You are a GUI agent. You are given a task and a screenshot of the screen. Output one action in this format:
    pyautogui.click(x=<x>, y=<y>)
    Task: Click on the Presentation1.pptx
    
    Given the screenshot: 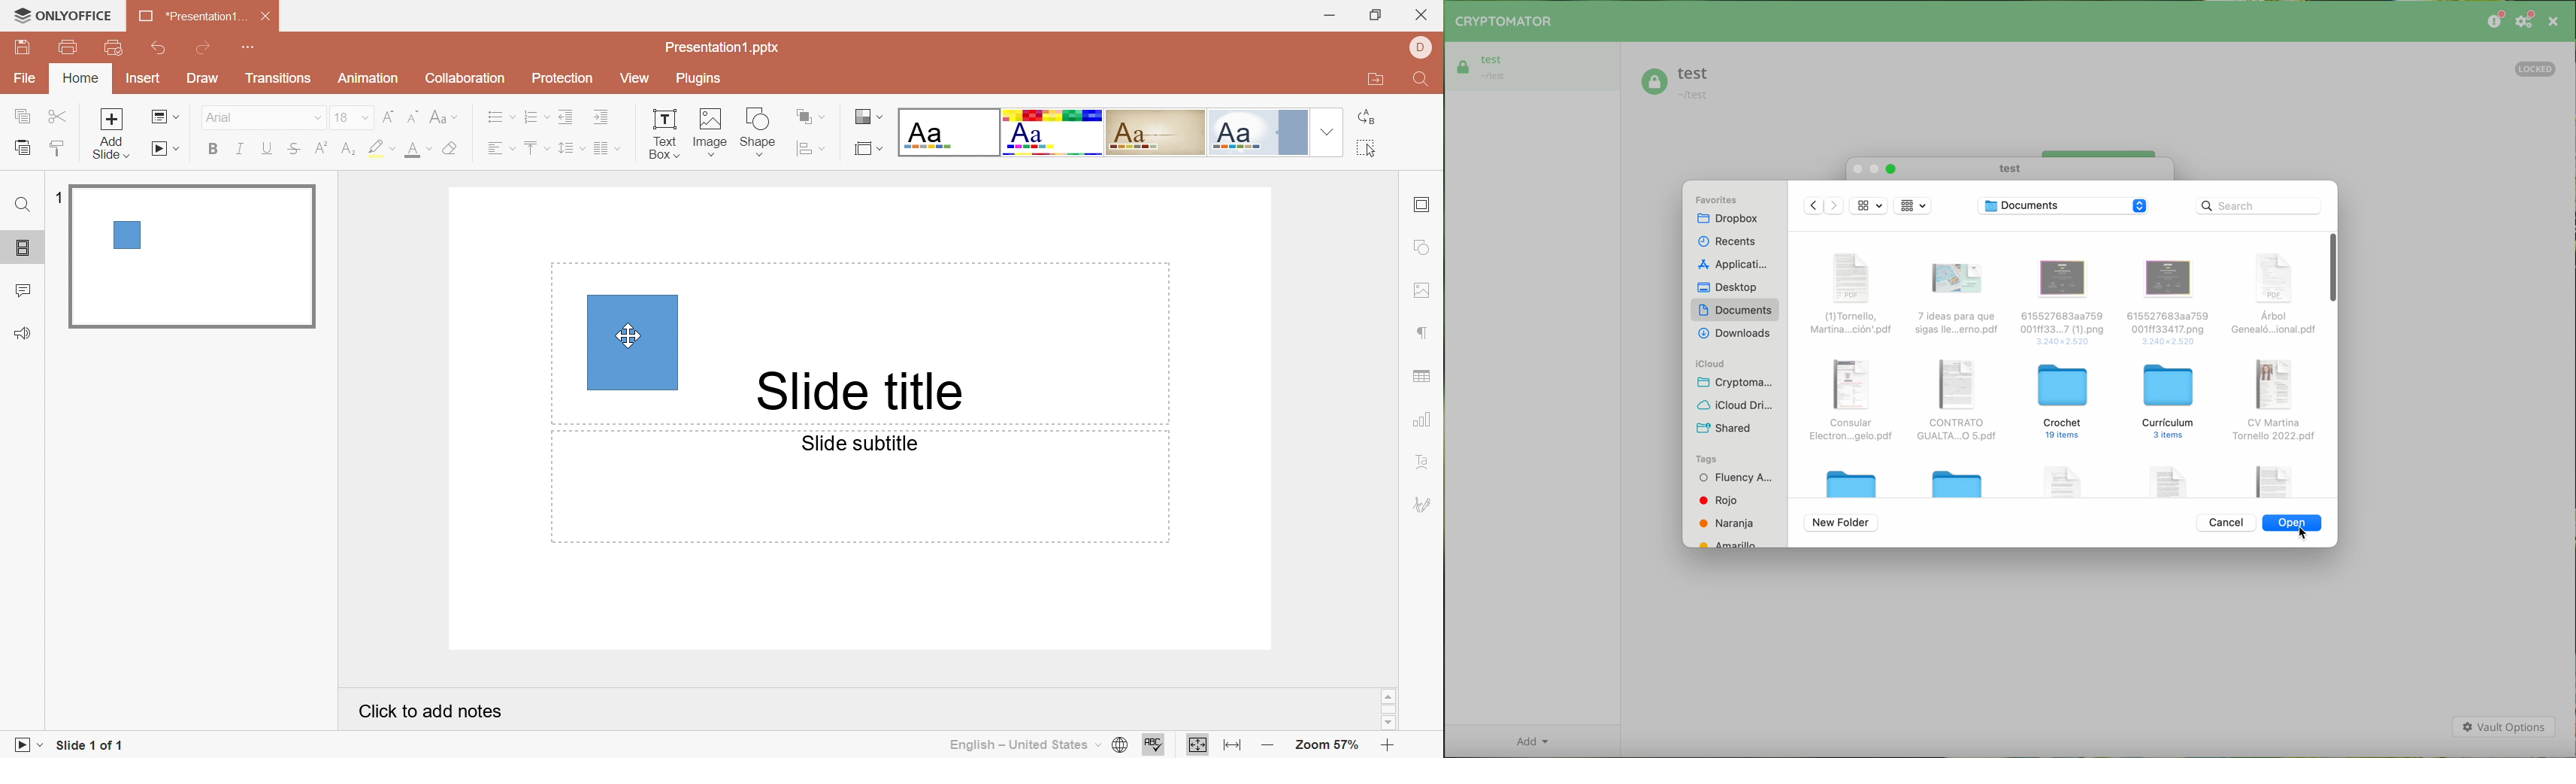 What is the action you would take?
    pyautogui.click(x=729, y=49)
    